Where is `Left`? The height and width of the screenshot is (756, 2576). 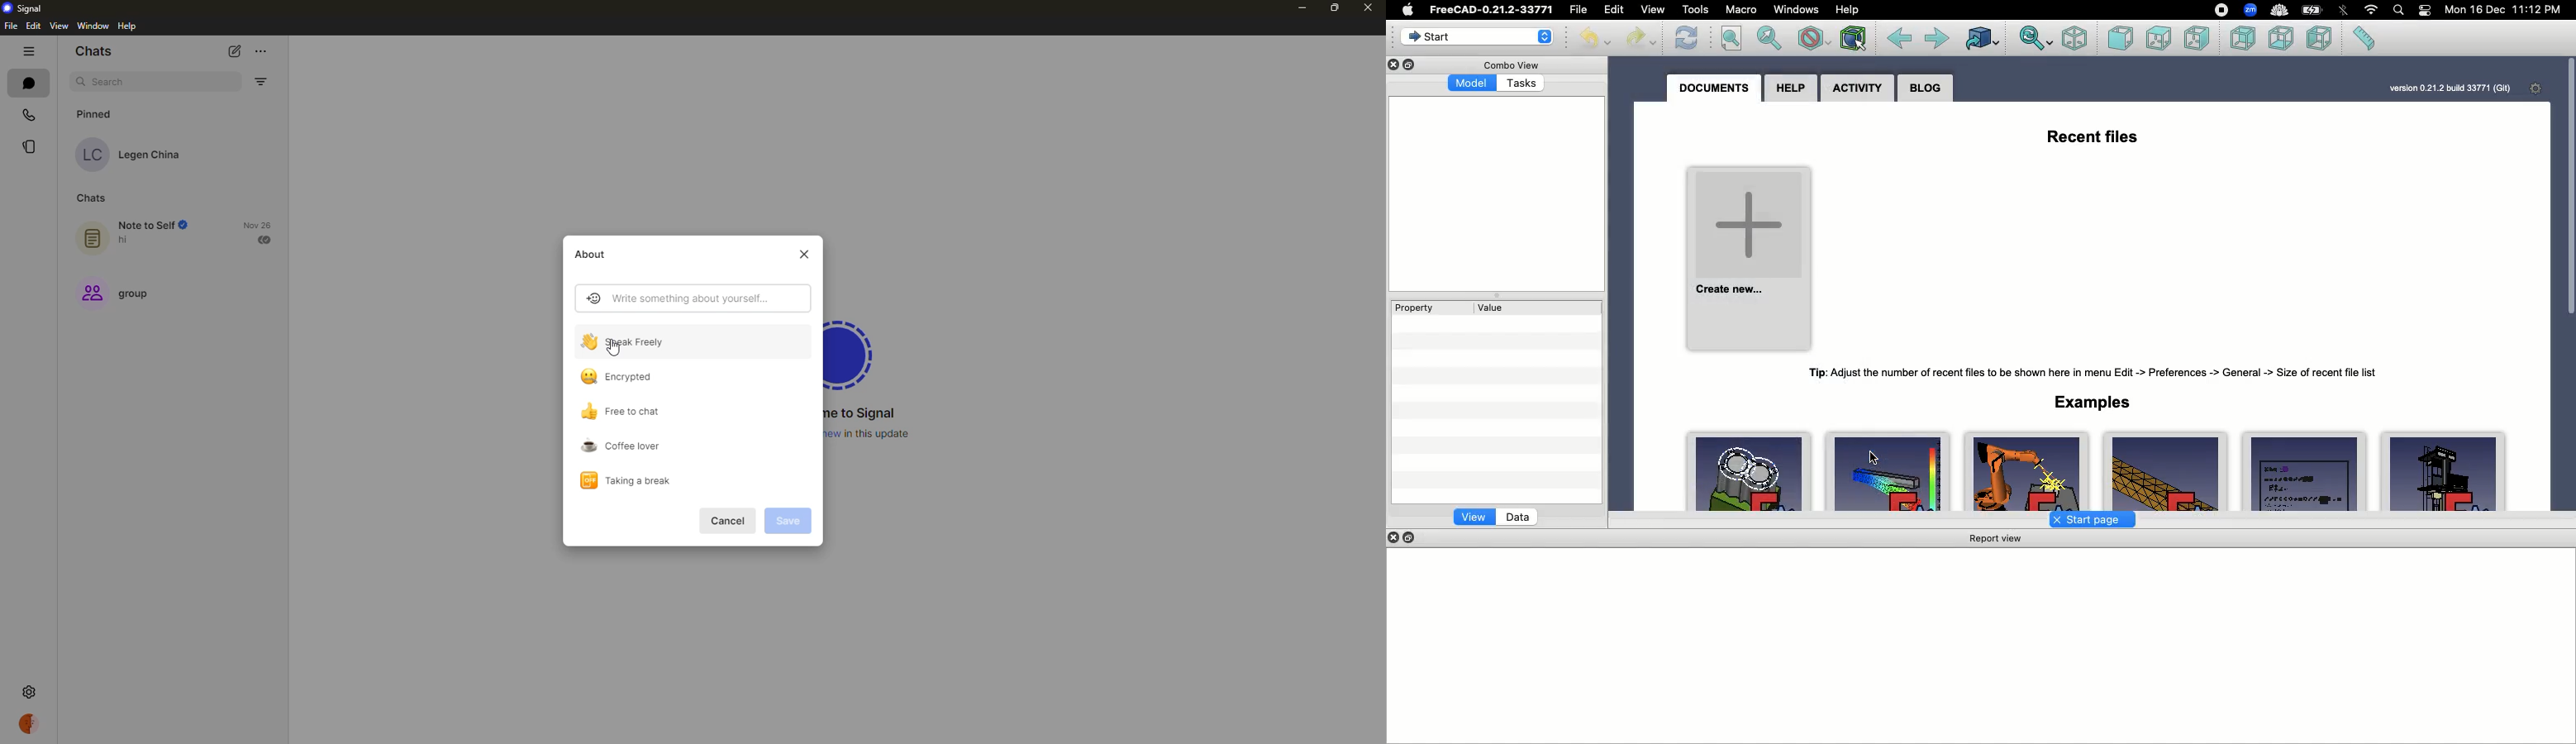 Left is located at coordinates (2321, 40).